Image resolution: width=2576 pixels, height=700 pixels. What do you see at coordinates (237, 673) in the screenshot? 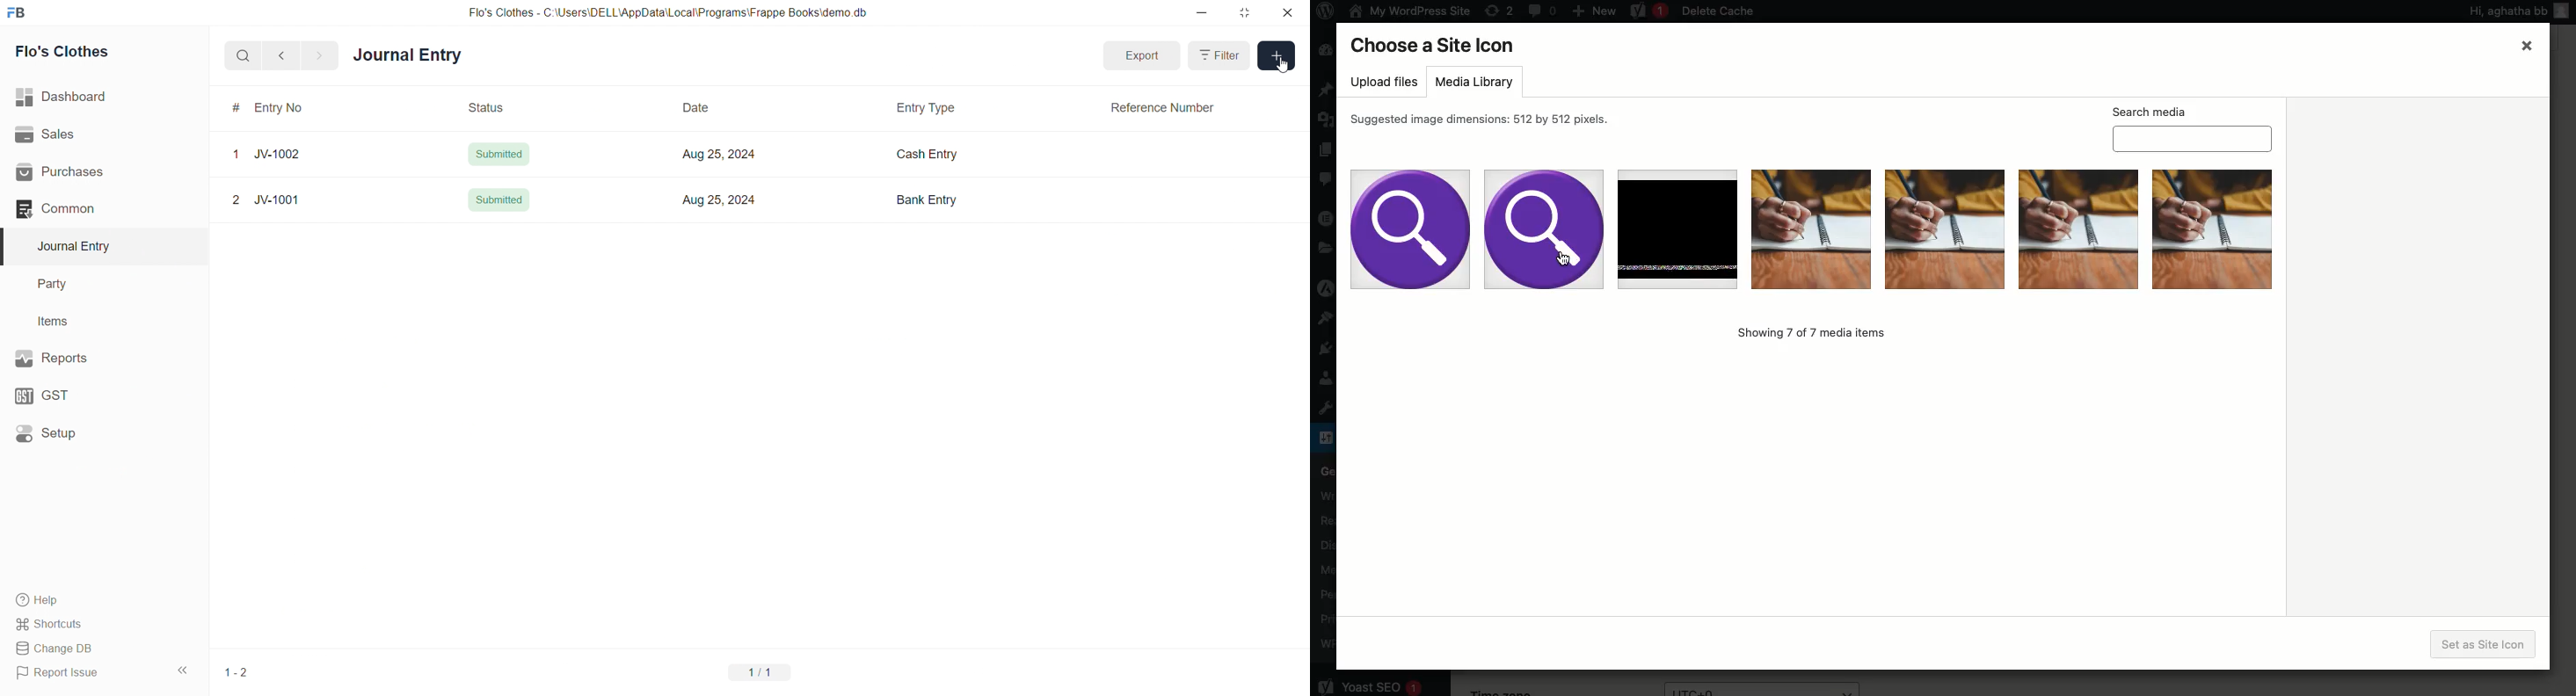
I see `1-2` at bounding box center [237, 673].